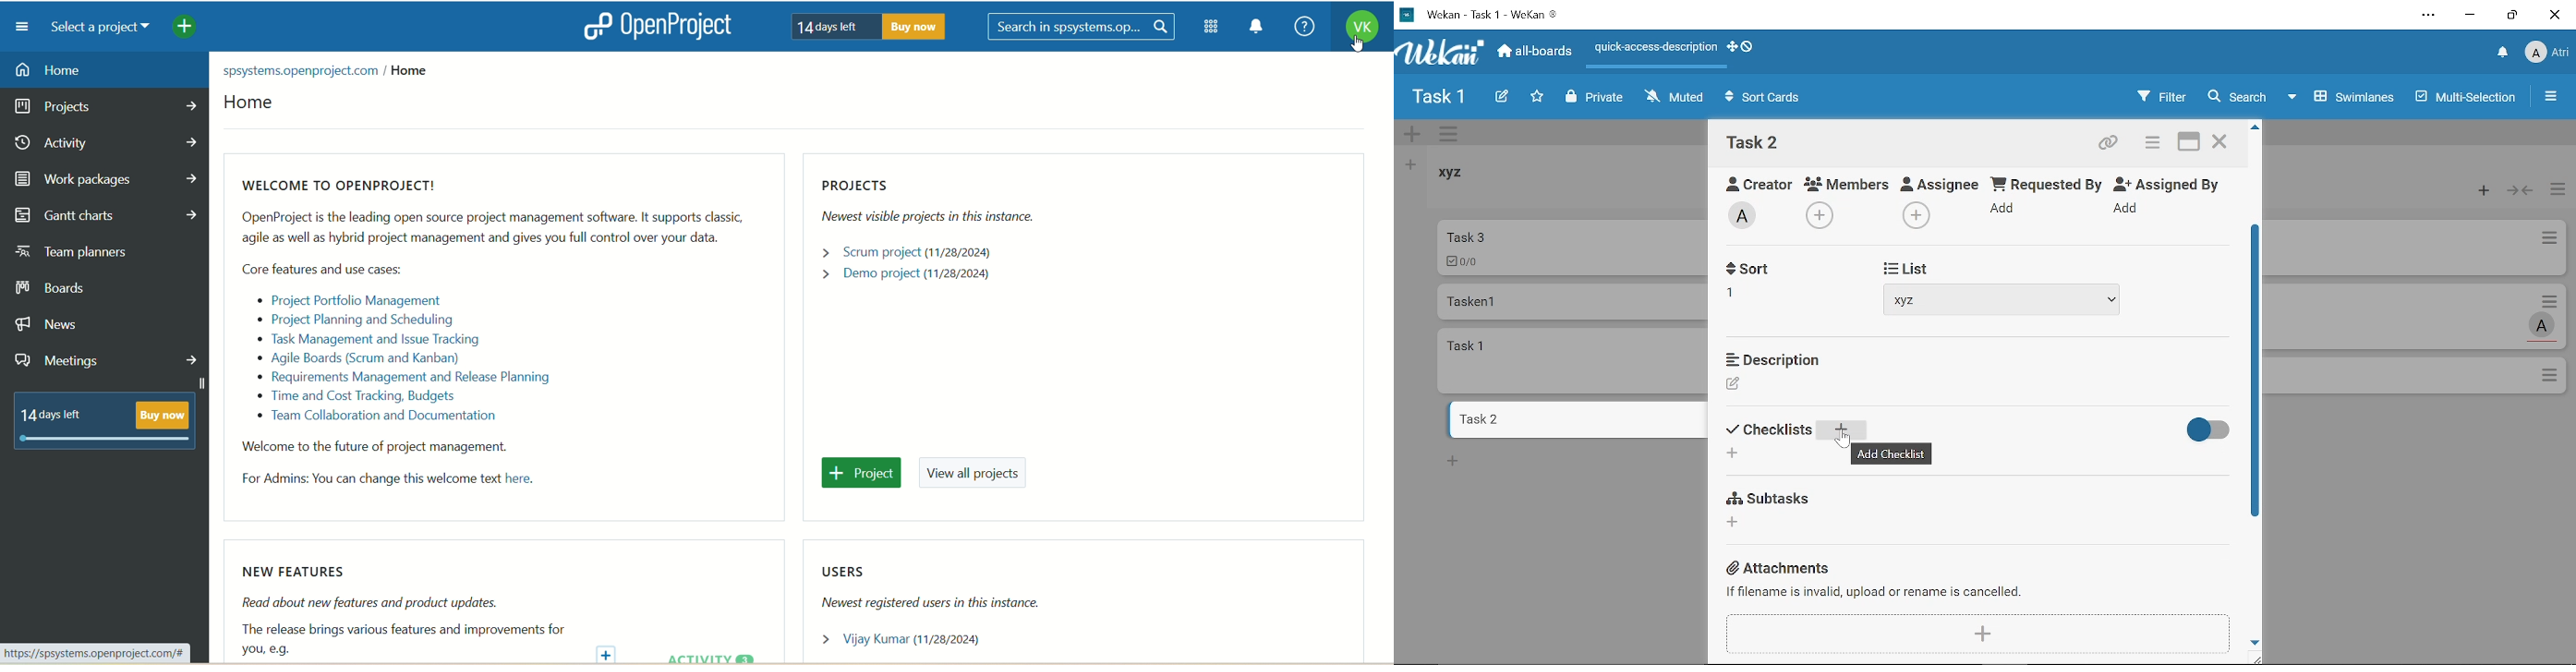 The image size is (2576, 672). I want to click on Maximize card, so click(2189, 144).